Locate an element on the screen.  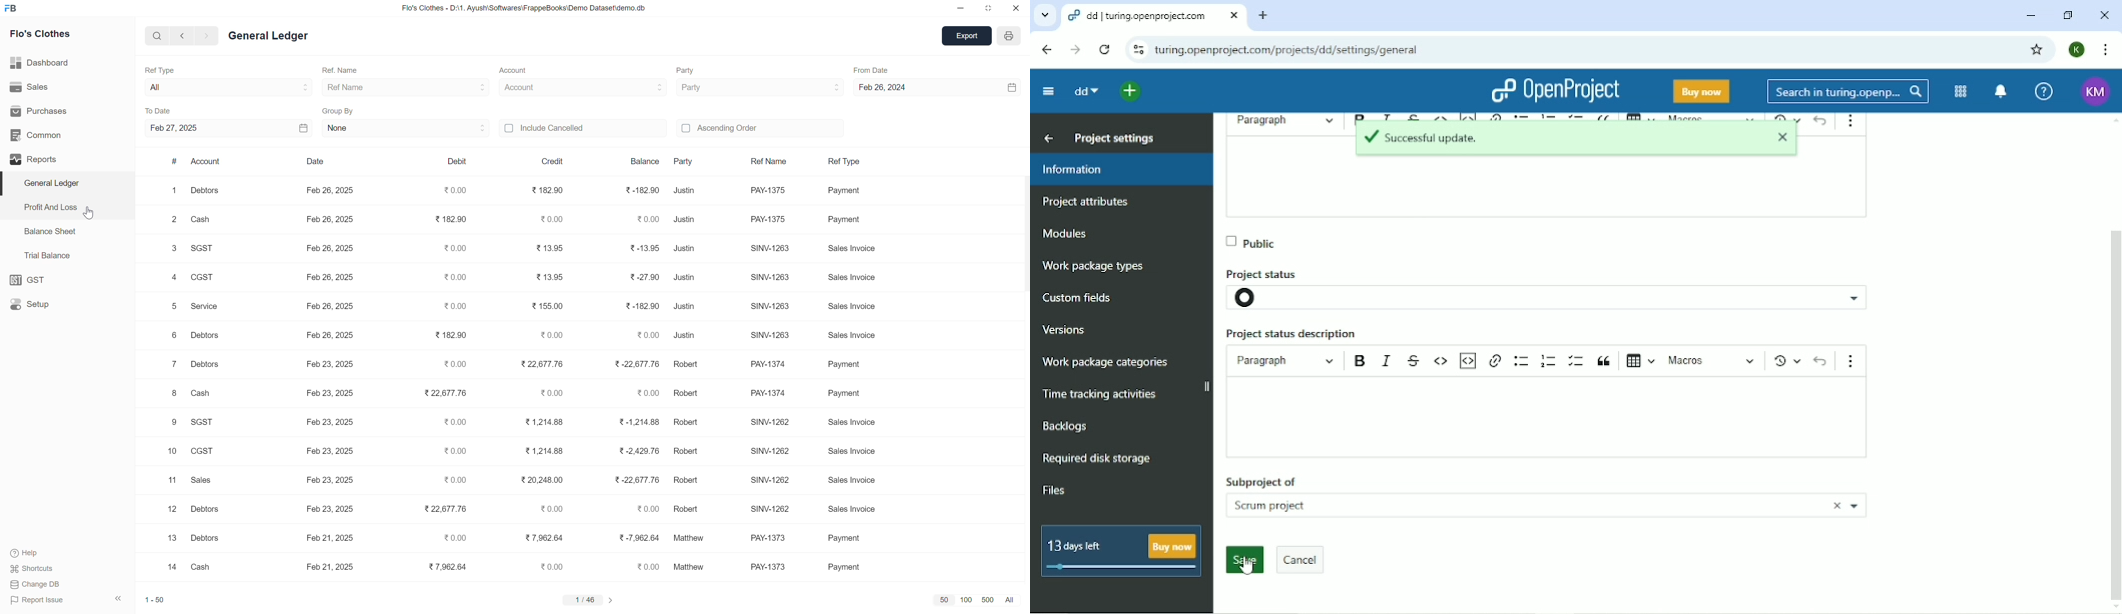
10 is located at coordinates (168, 451).